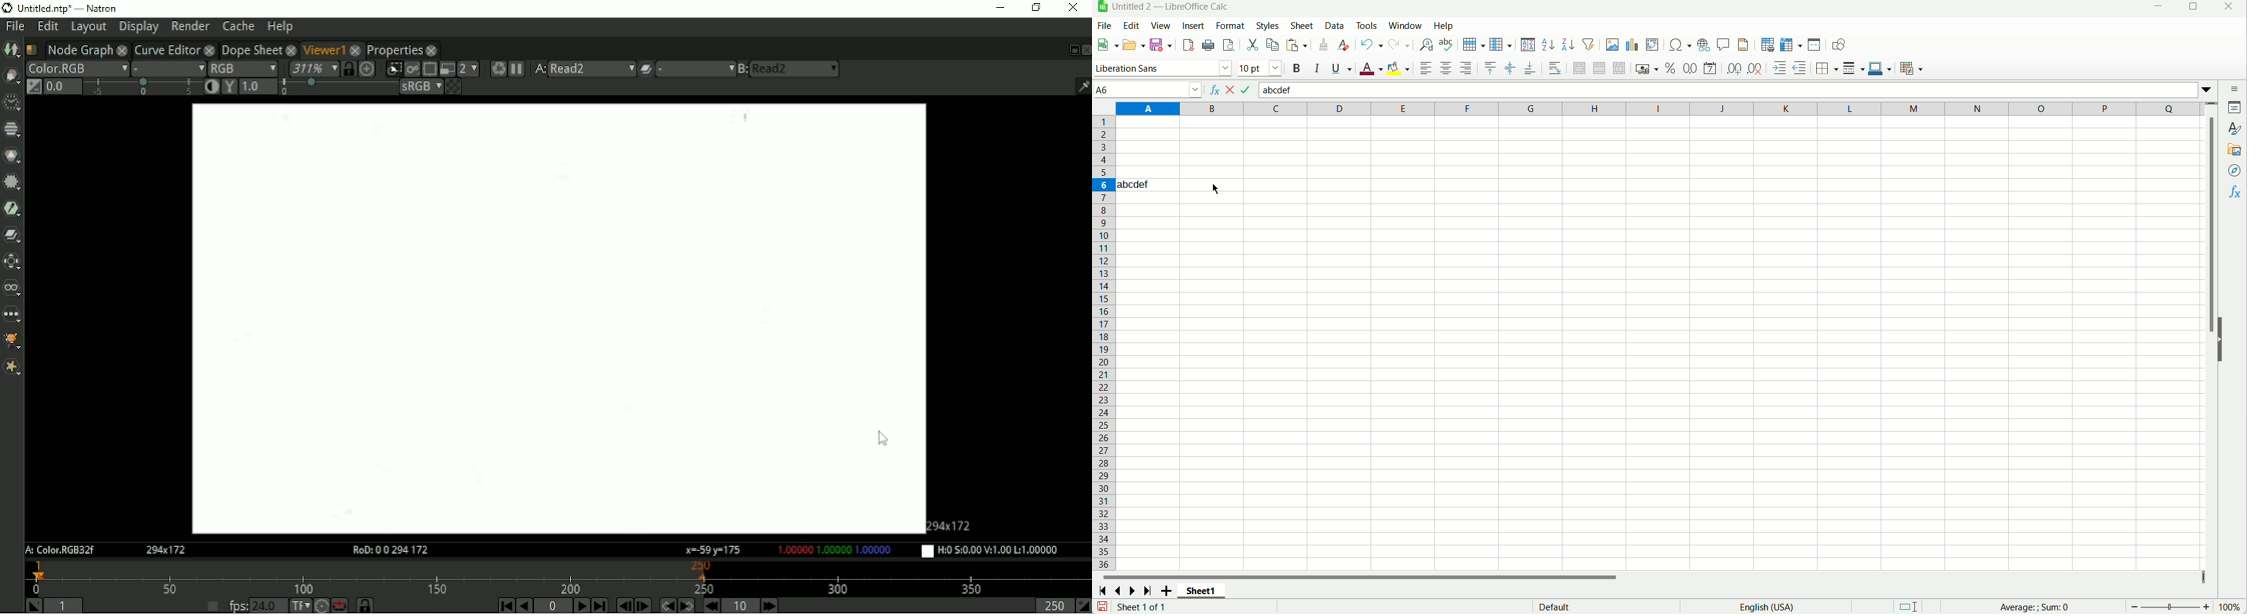 The height and width of the screenshot is (616, 2268). Describe the element at coordinates (1425, 67) in the screenshot. I see `align left` at that location.